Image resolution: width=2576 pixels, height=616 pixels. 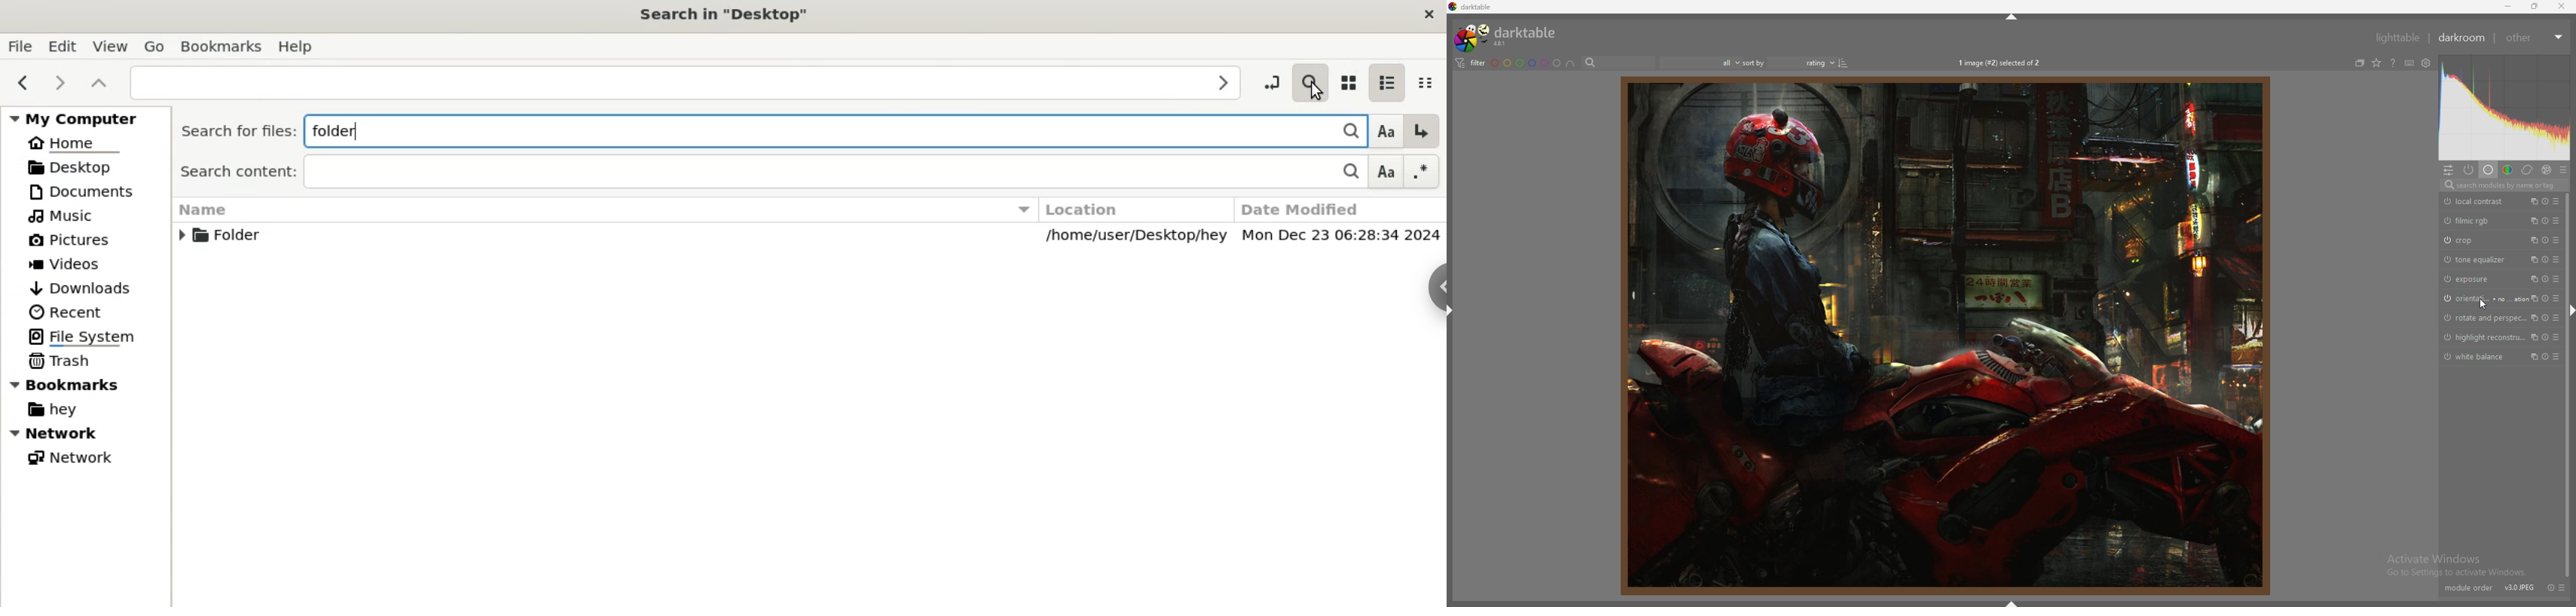 What do you see at coordinates (2536, 38) in the screenshot?
I see `other` at bounding box center [2536, 38].